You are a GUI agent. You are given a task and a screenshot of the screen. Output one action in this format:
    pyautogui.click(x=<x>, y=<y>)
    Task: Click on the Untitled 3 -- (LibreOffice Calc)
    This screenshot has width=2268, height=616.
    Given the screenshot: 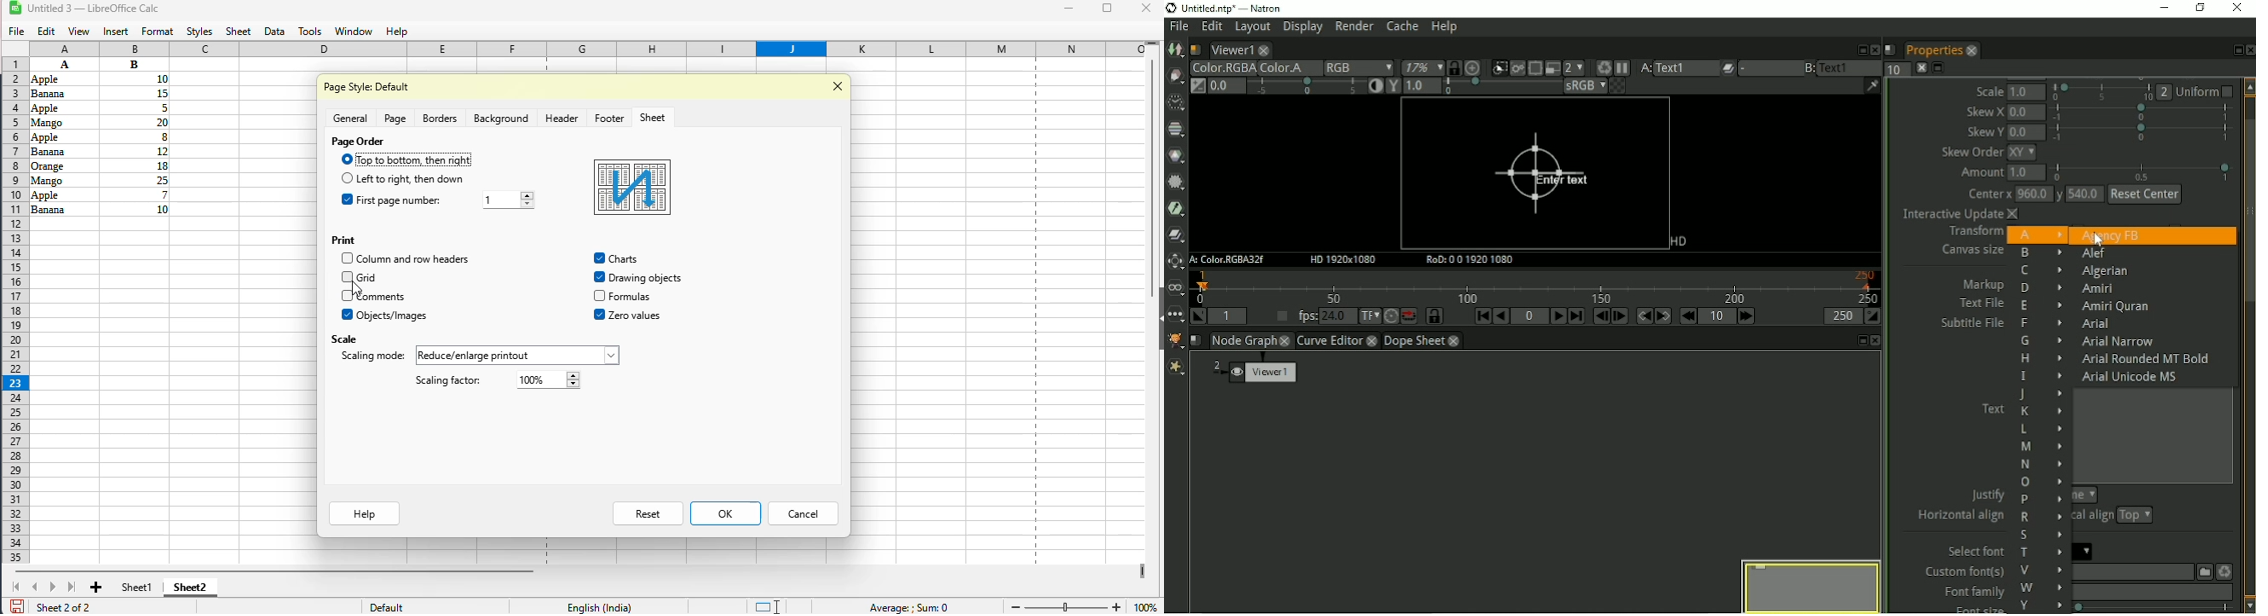 What is the action you would take?
    pyautogui.click(x=97, y=9)
    